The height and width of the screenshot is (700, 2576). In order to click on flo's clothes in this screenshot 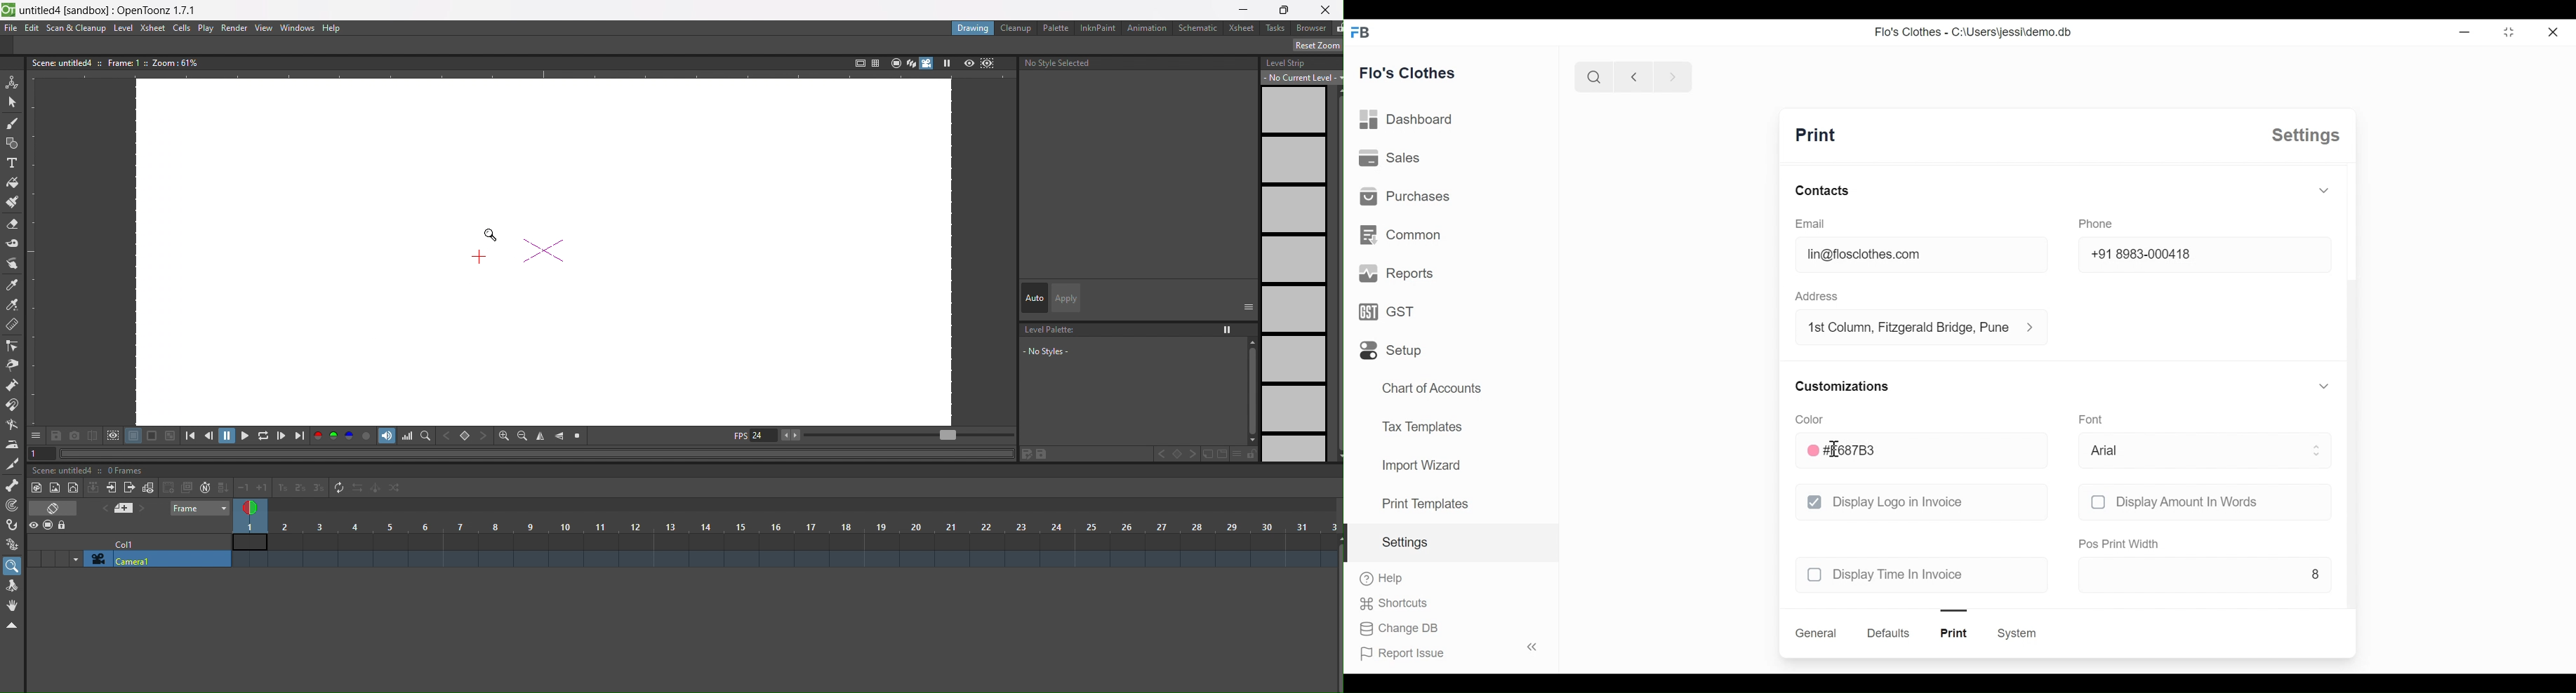, I will do `click(1408, 73)`.